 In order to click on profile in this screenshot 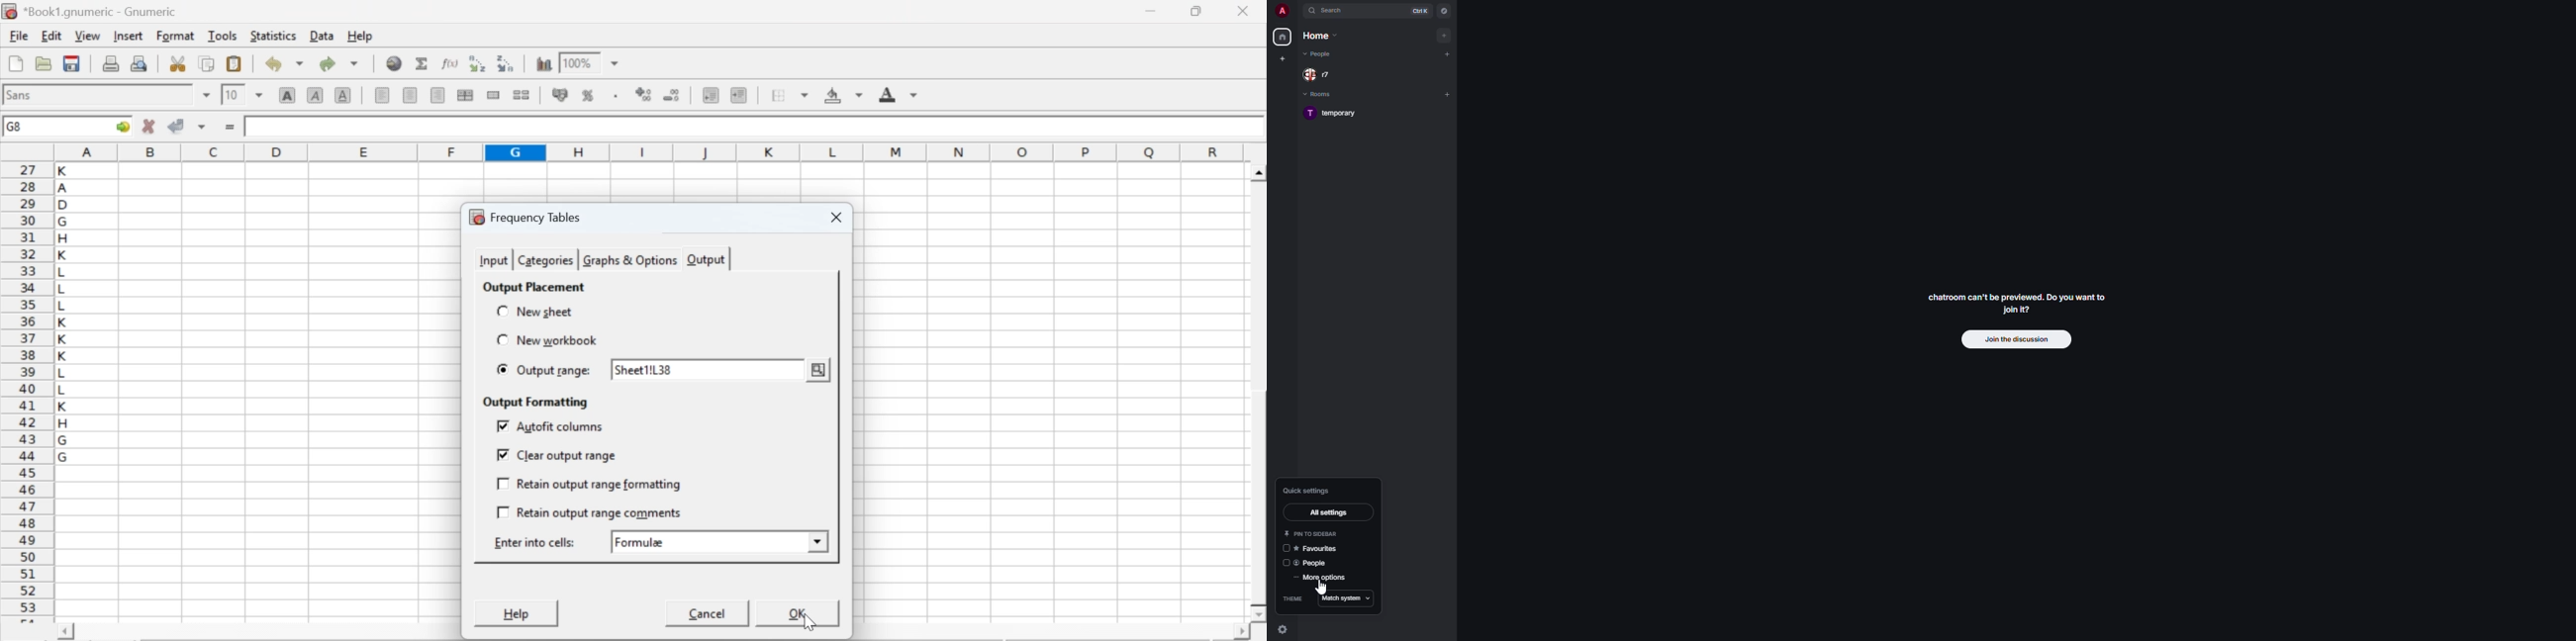, I will do `click(1282, 10)`.